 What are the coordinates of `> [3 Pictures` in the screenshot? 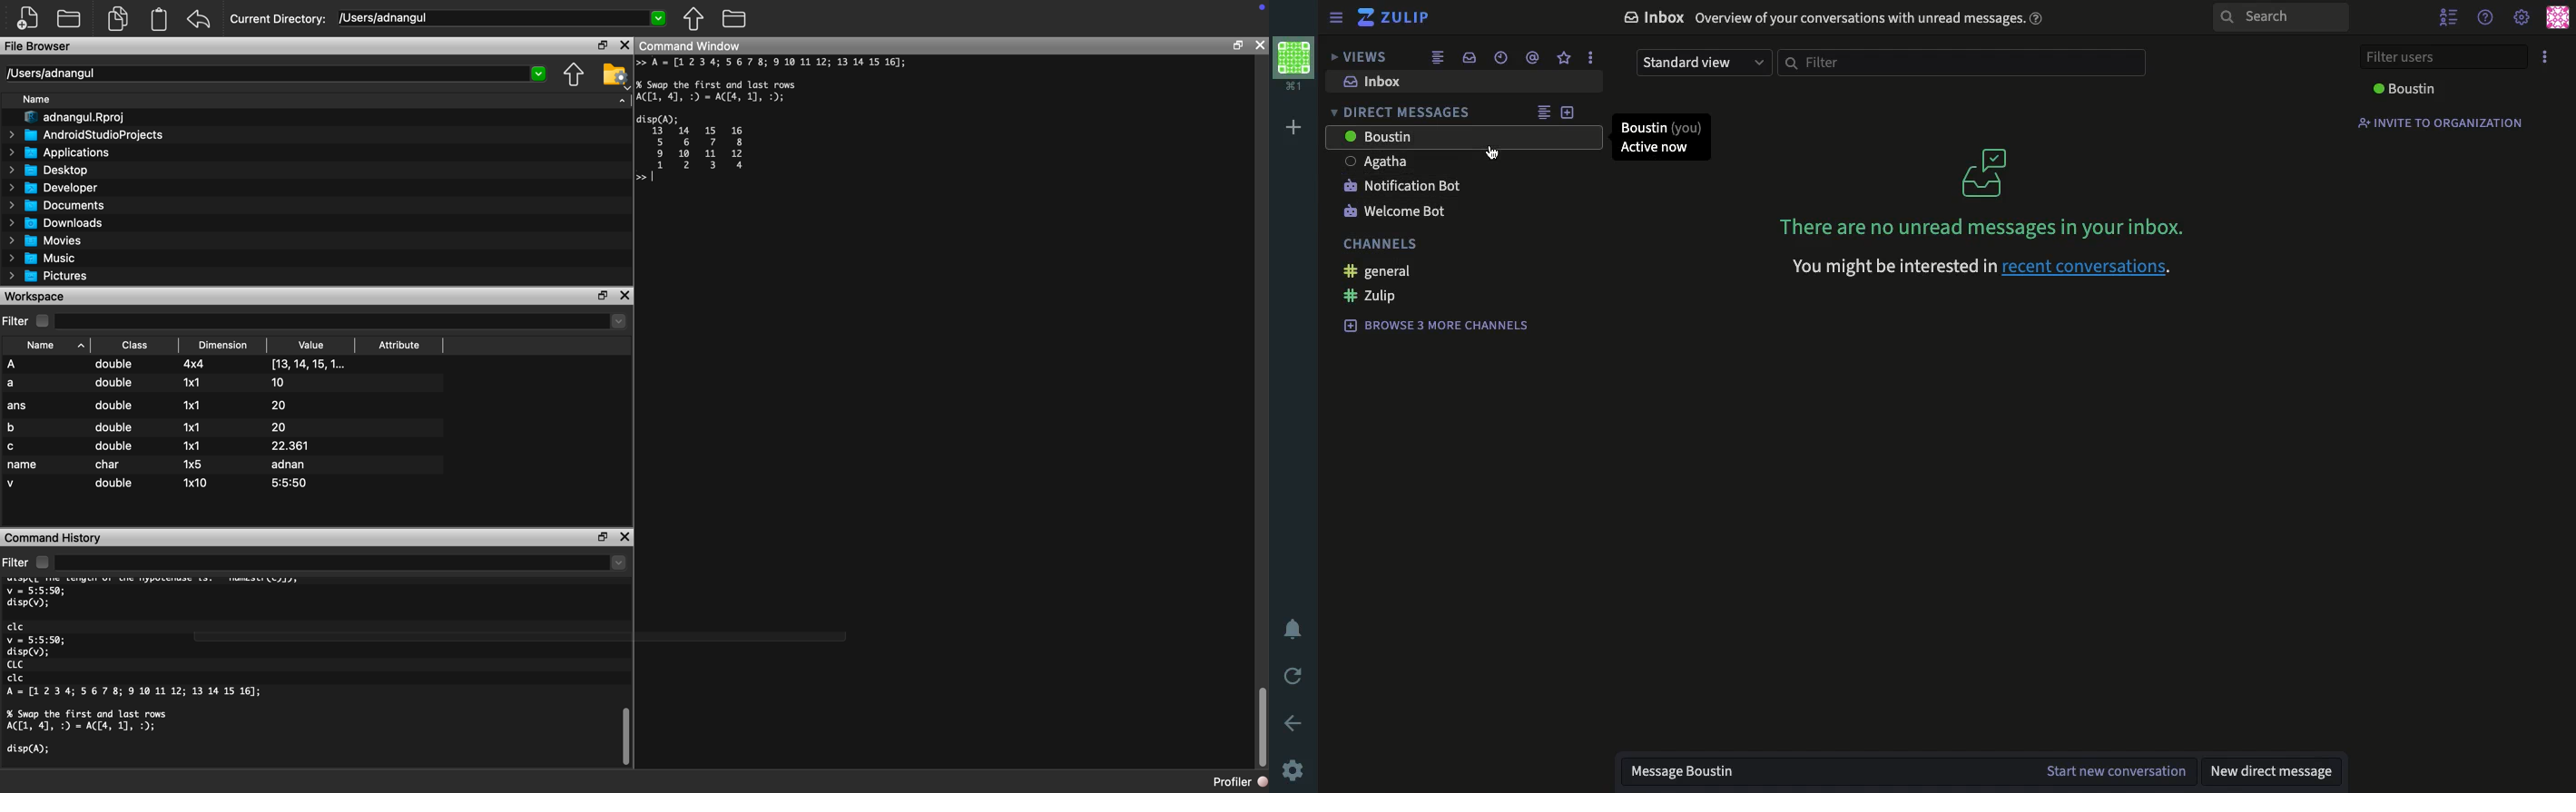 It's located at (51, 277).